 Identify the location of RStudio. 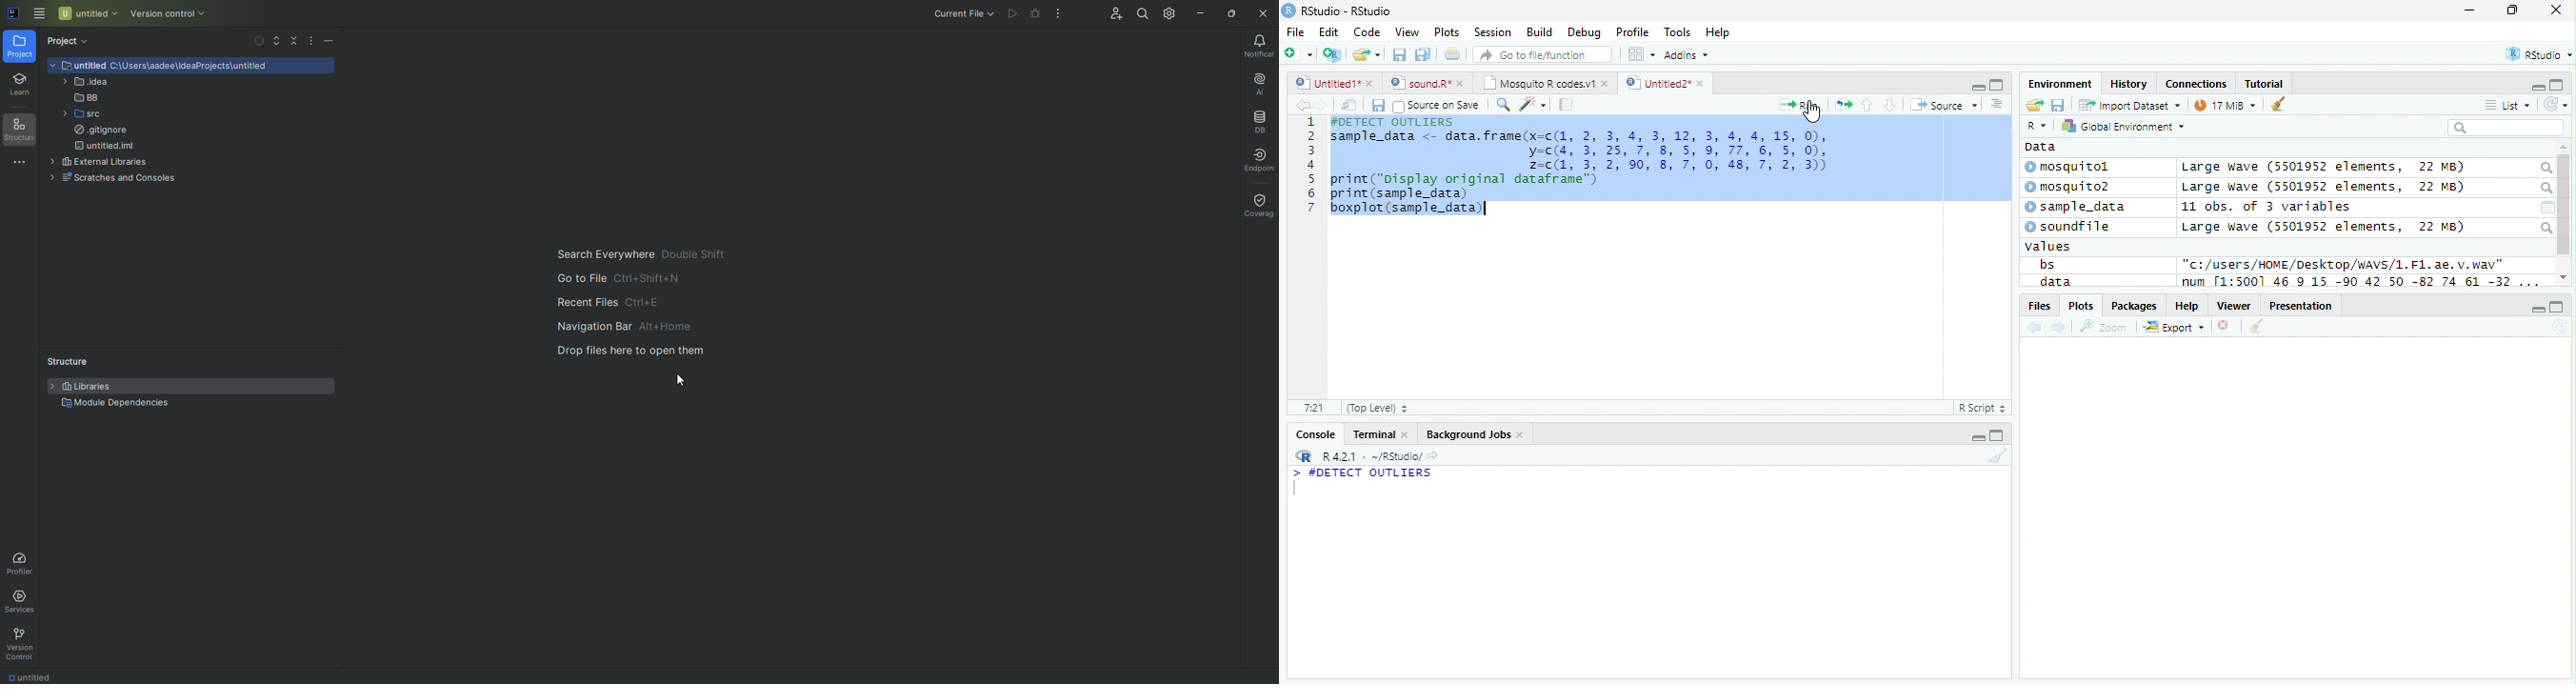
(2537, 53).